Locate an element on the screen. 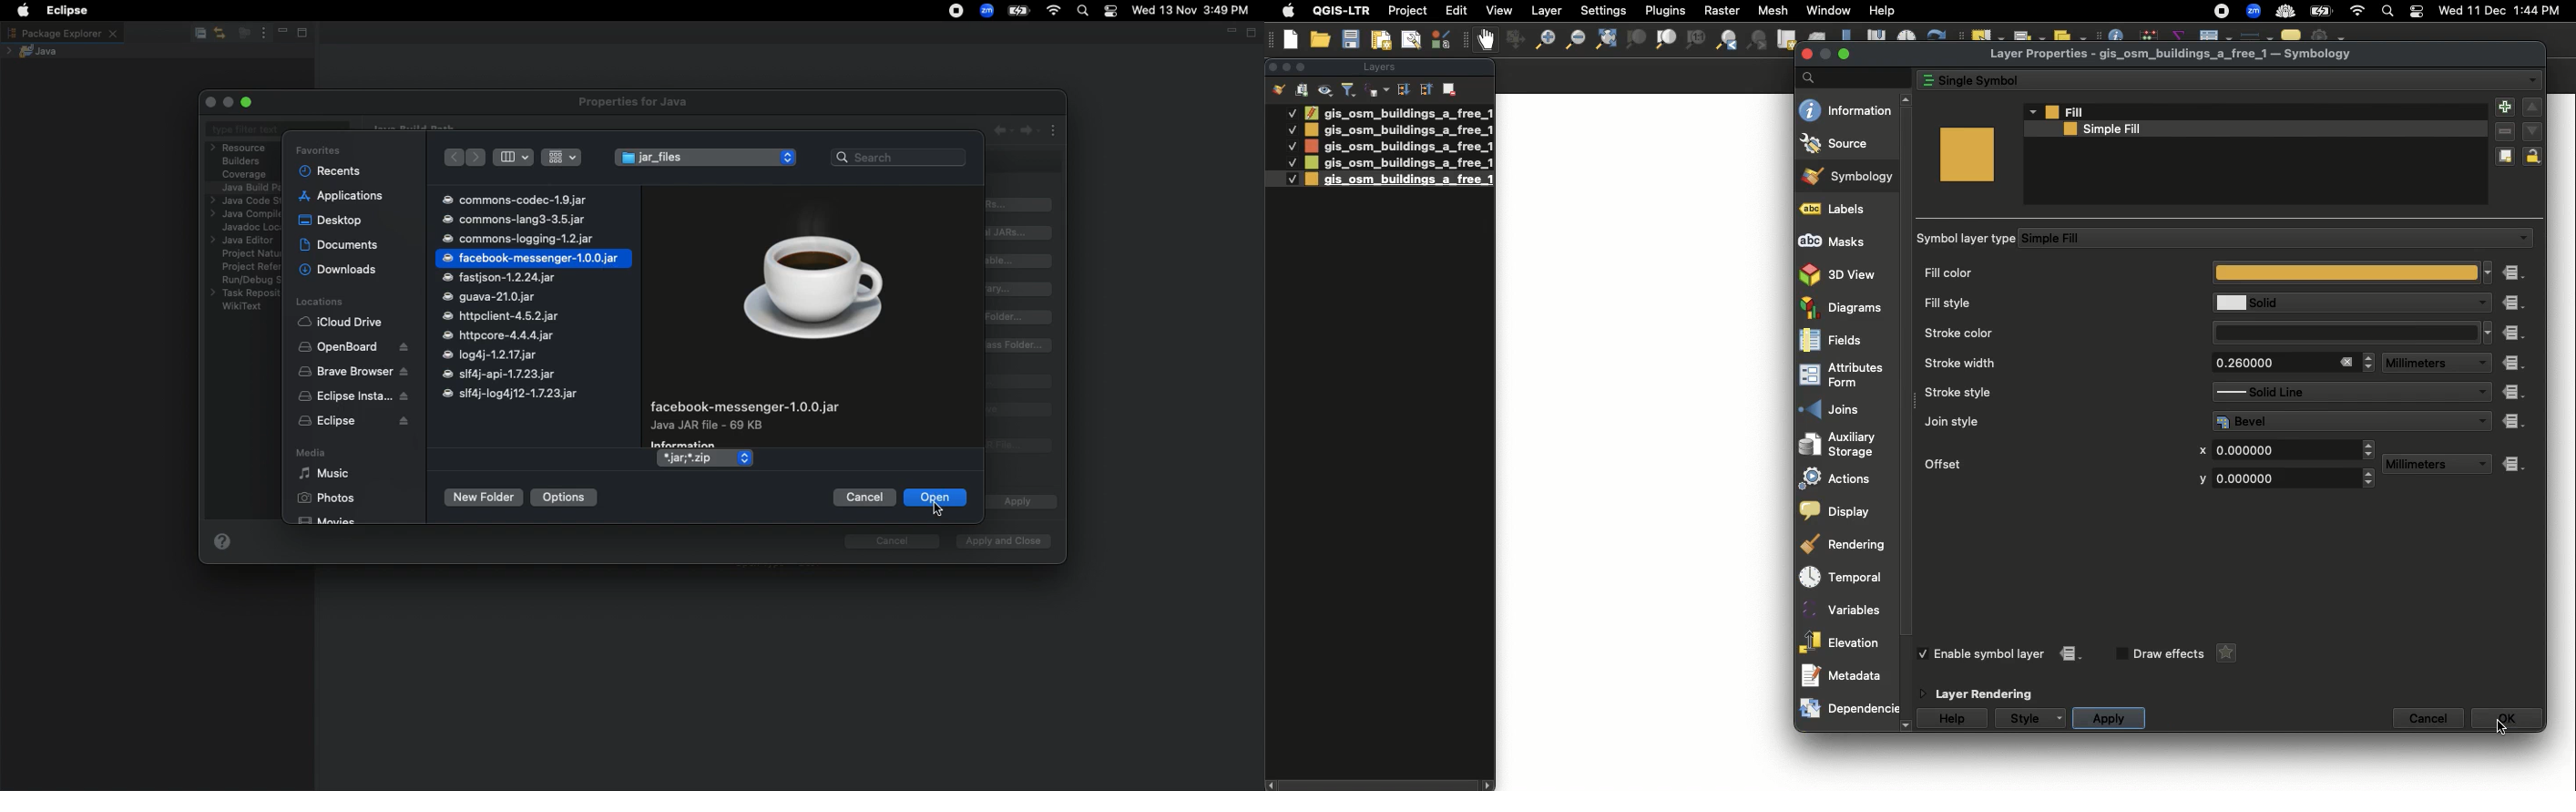  Drop down is located at coordinates (2489, 333).